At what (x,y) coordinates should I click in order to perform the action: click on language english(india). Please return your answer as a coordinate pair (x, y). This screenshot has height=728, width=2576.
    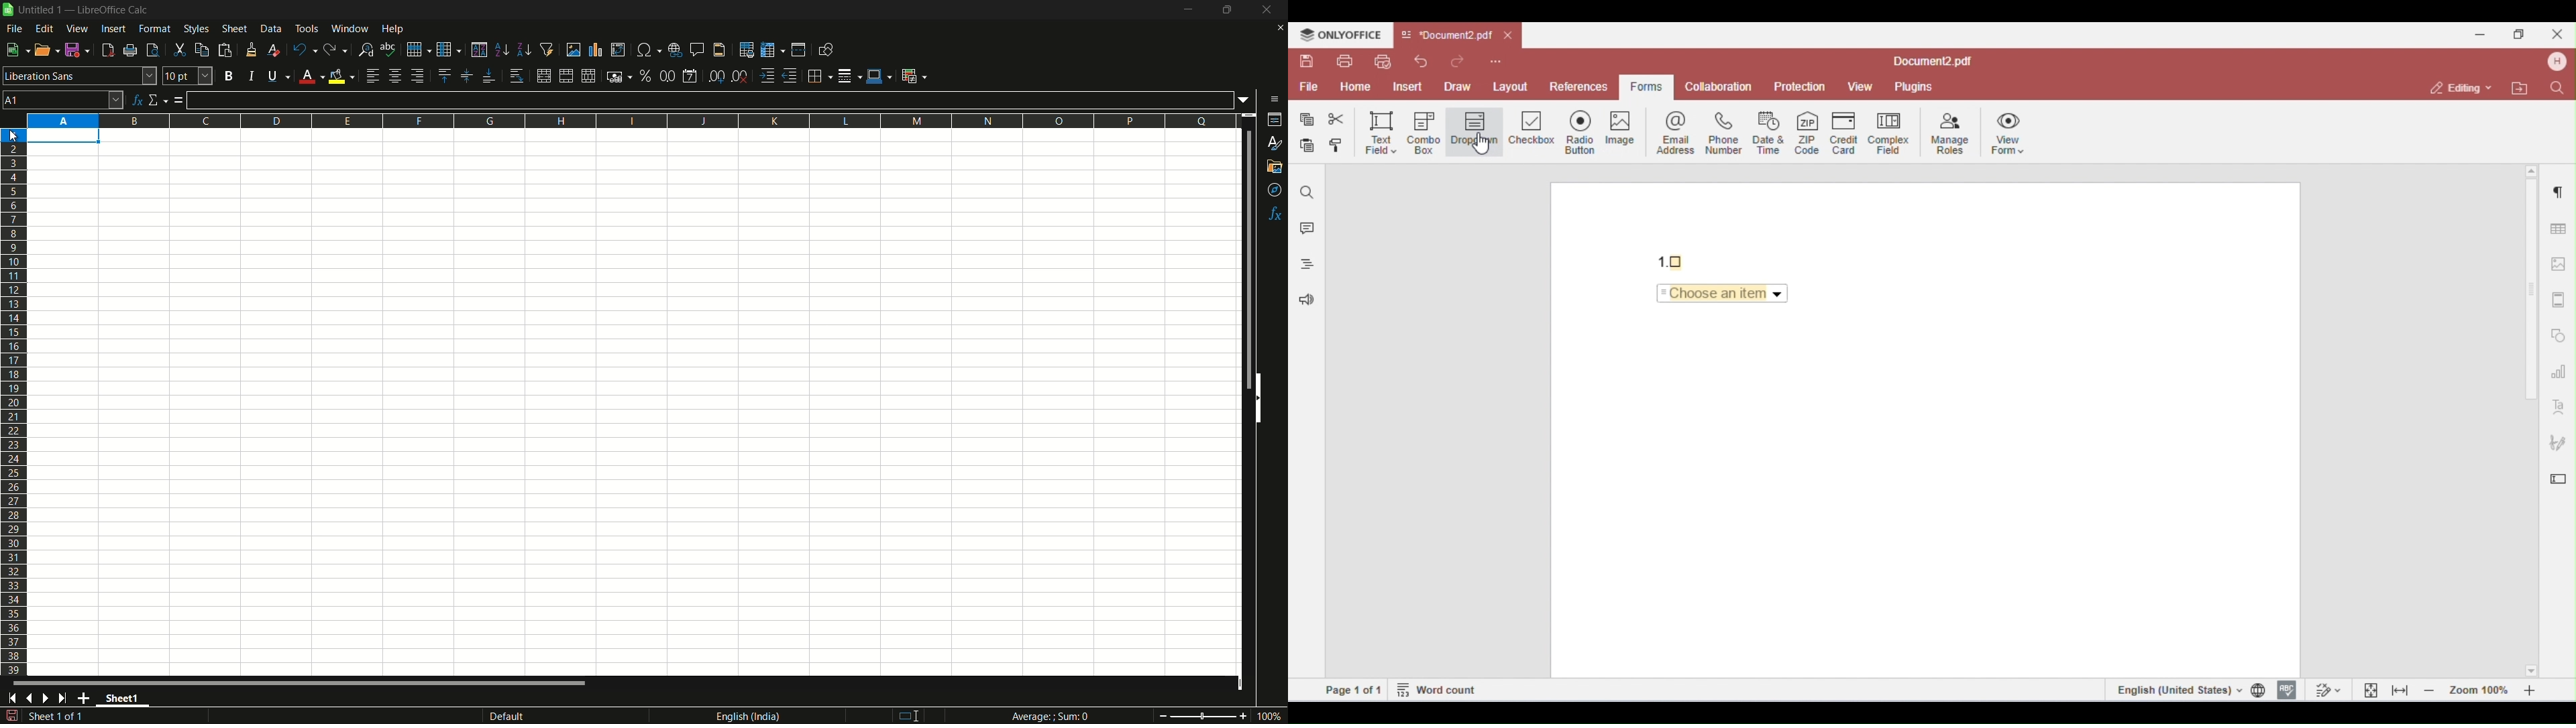
    Looking at the image, I should click on (744, 716).